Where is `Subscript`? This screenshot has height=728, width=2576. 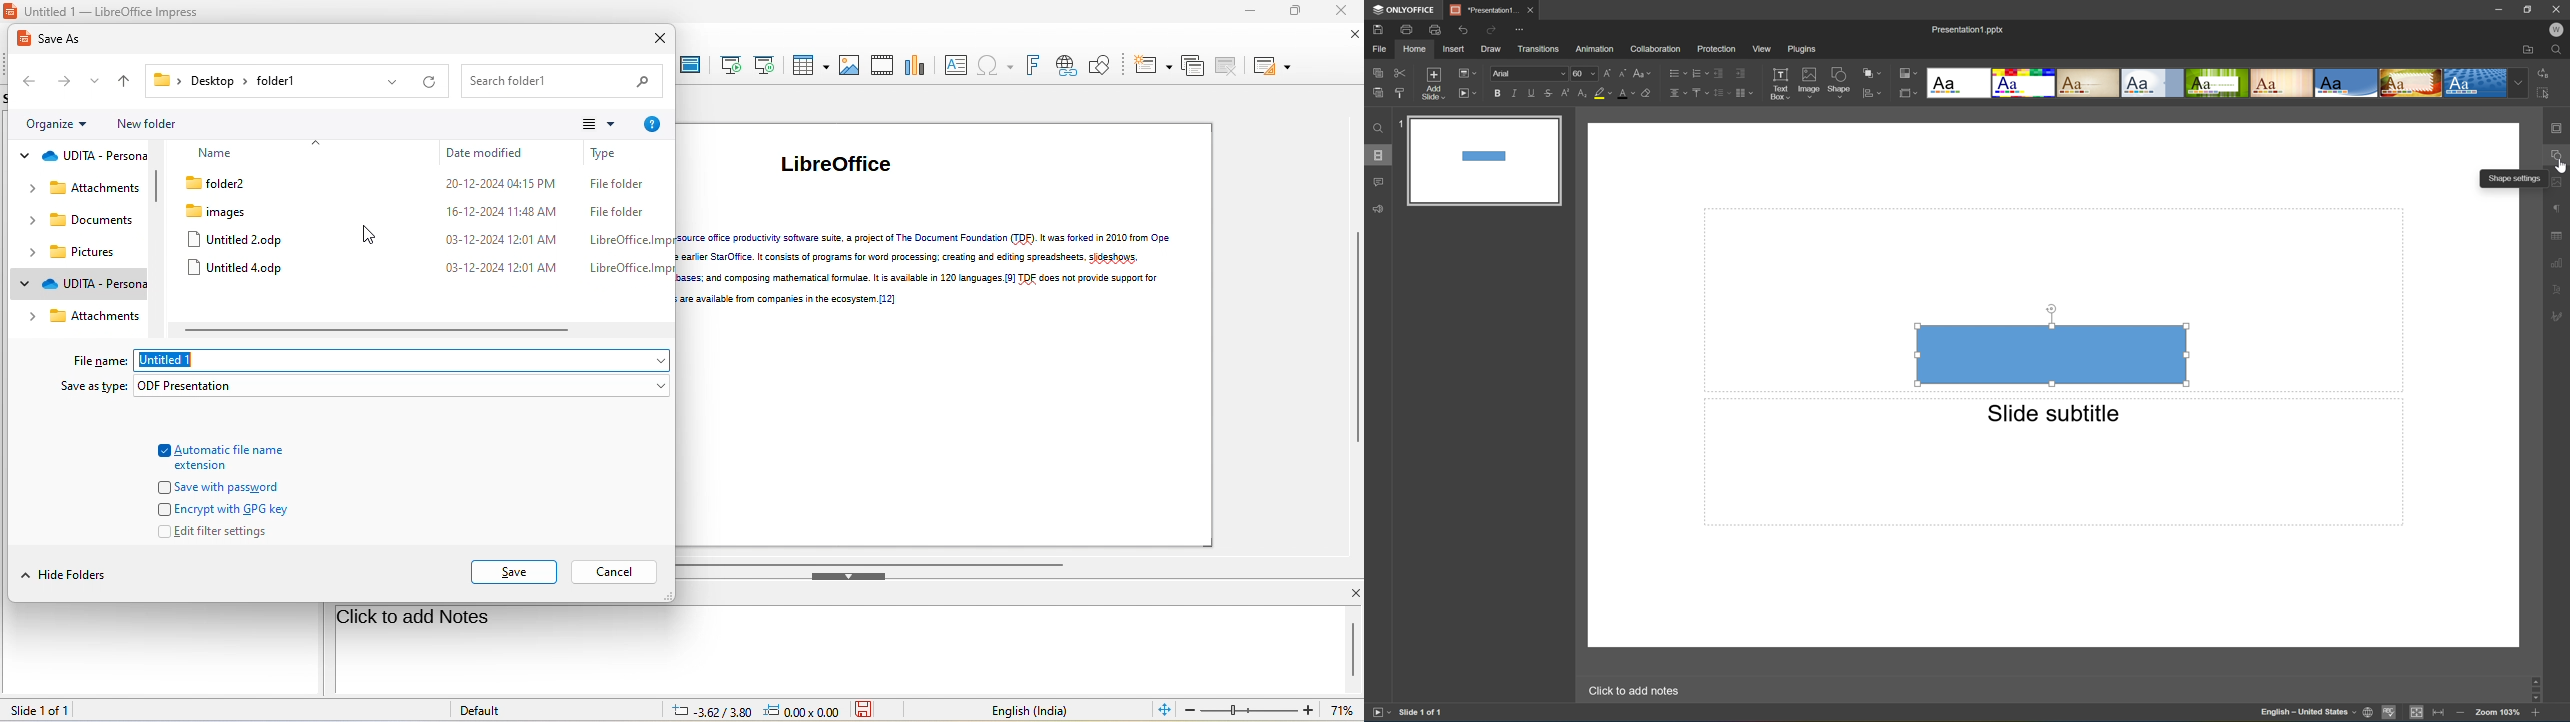
Subscript is located at coordinates (1579, 94).